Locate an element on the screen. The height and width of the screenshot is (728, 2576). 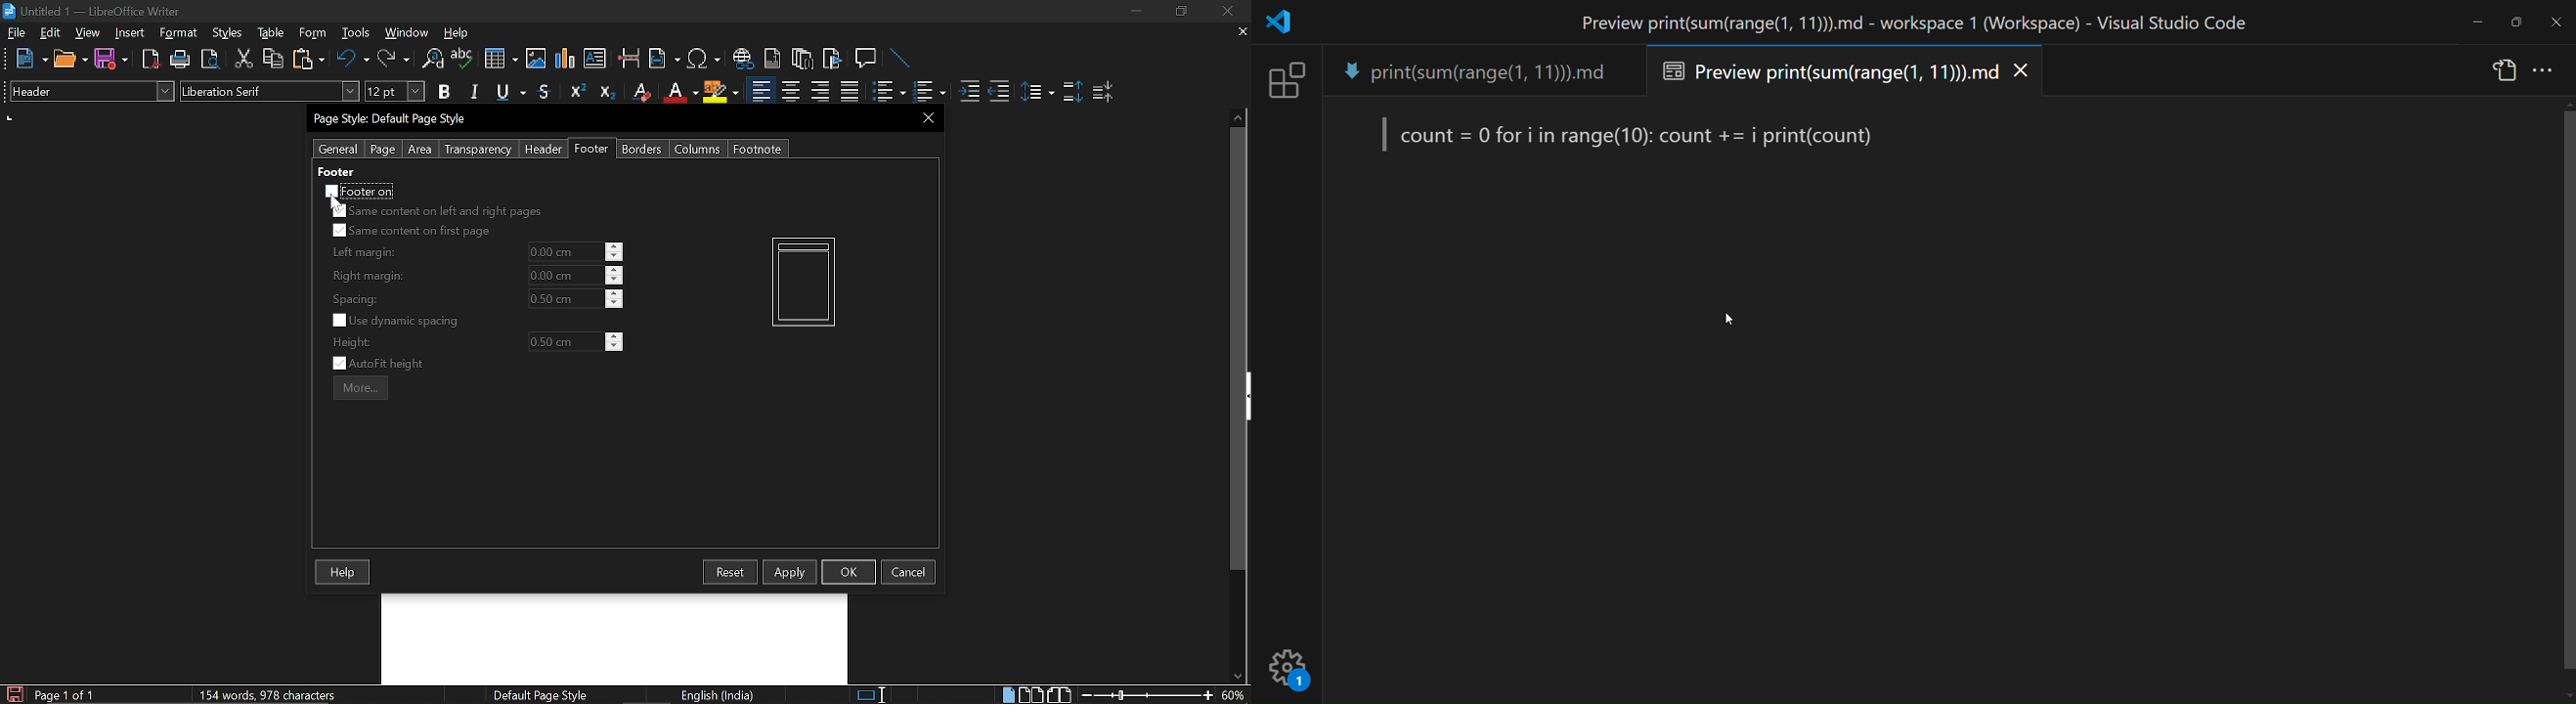
view is located at coordinates (88, 32).